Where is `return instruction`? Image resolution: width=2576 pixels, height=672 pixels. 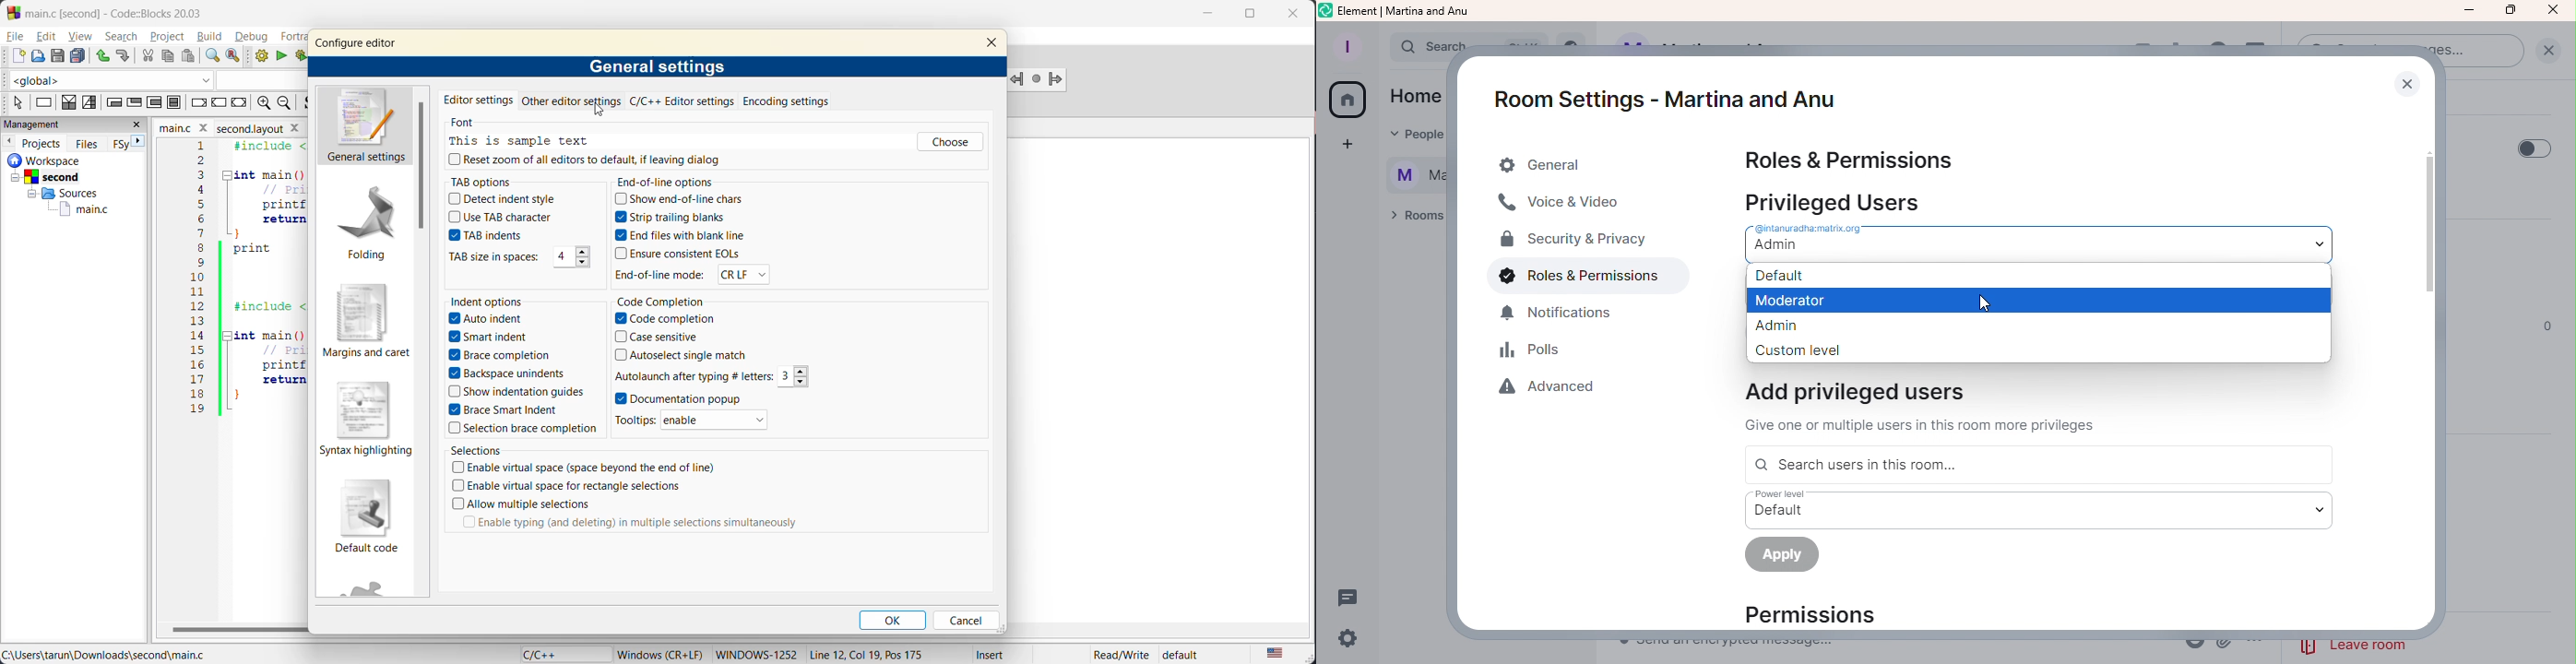
return instruction is located at coordinates (239, 102).